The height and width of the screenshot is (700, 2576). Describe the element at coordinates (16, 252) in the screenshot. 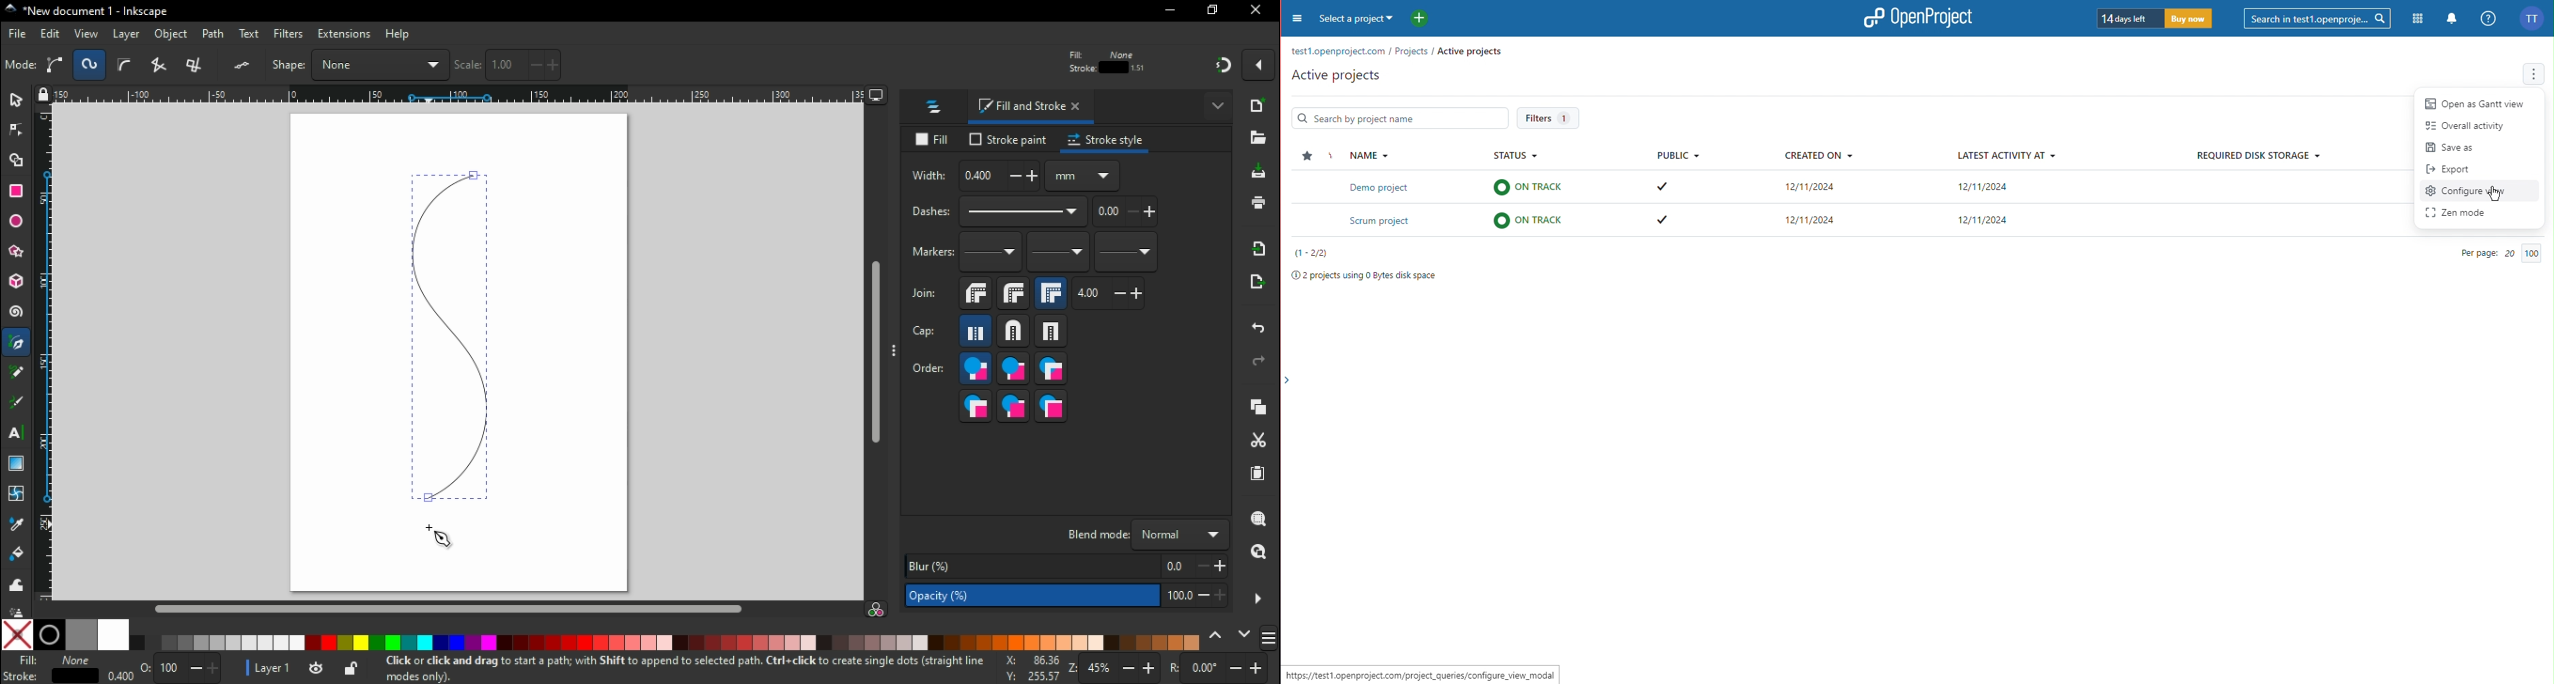

I see `star / polygon tool` at that location.